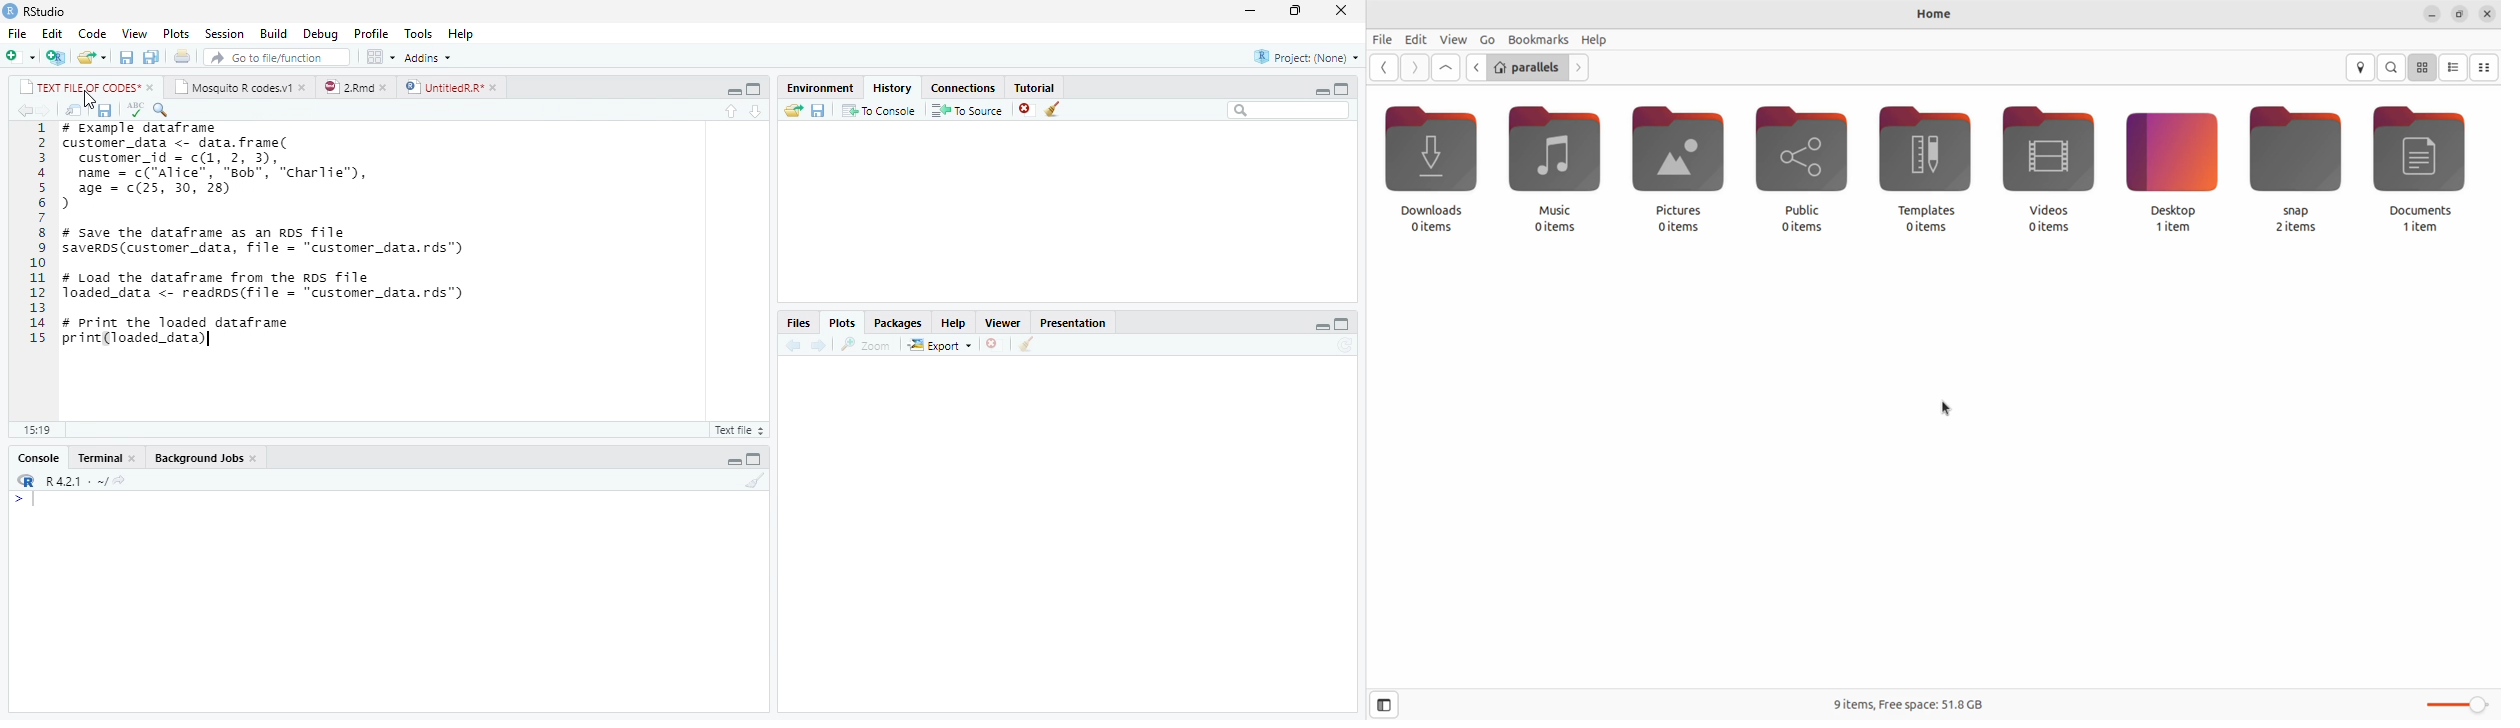  What do you see at coordinates (127, 57) in the screenshot?
I see `save` at bounding box center [127, 57].